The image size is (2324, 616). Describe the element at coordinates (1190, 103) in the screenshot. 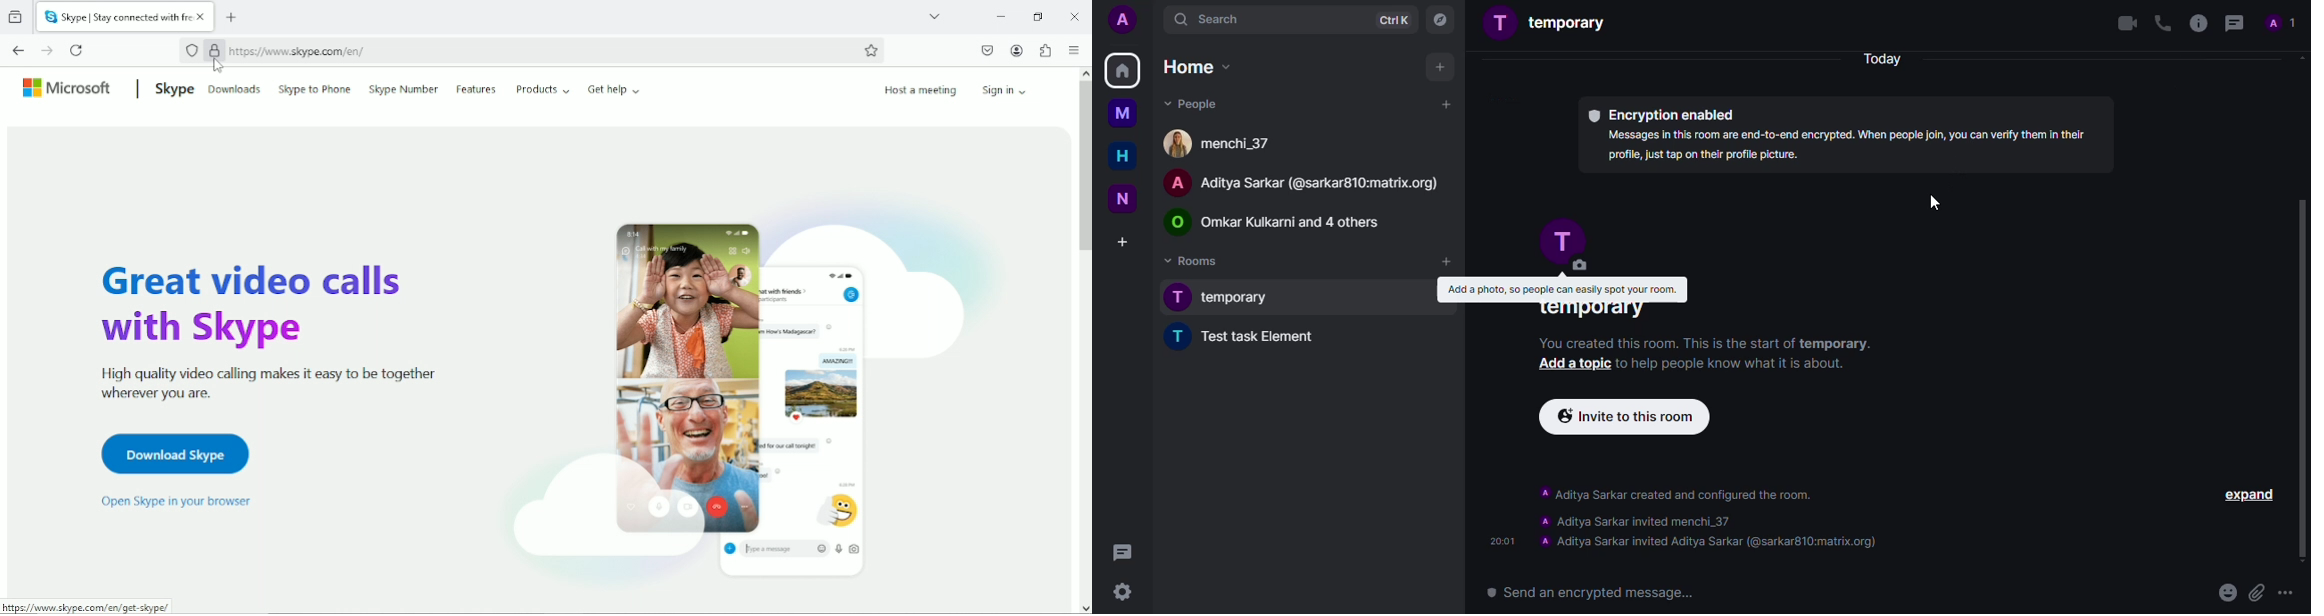

I see `people` at that location.